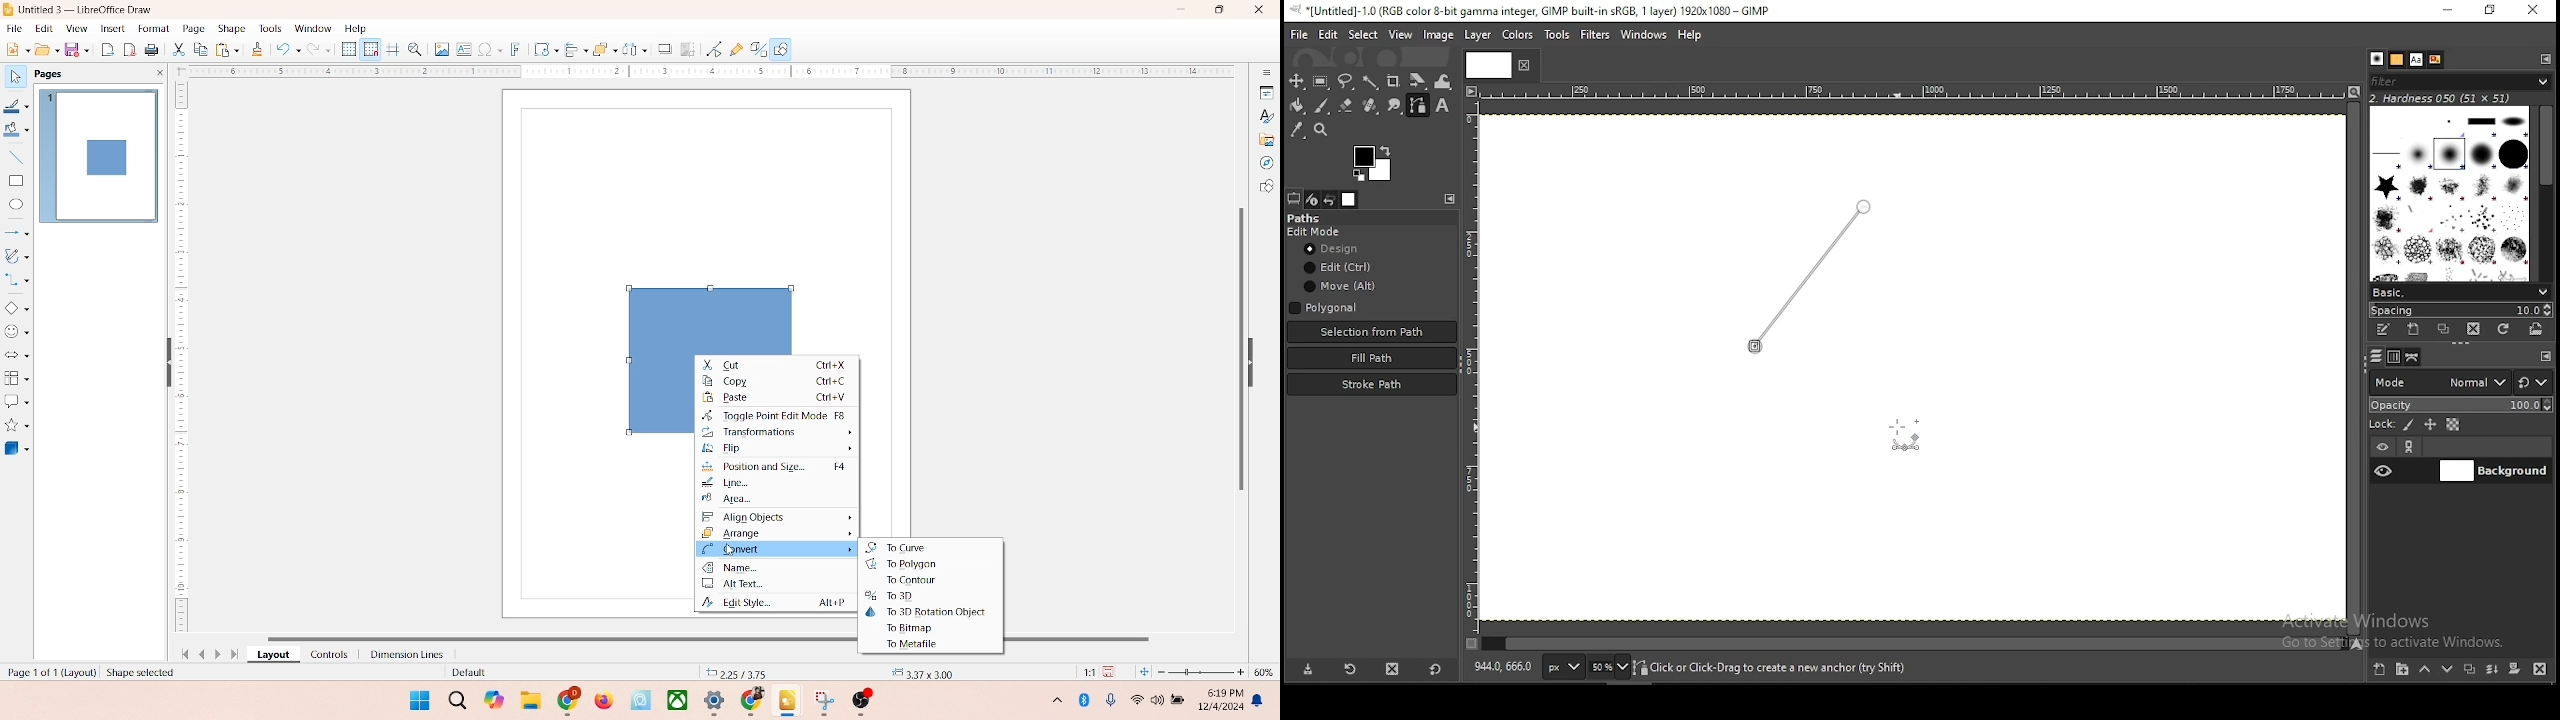 This screenshot has height=728, width=2576. I want to click on open brush as image, so click(2535, 331).